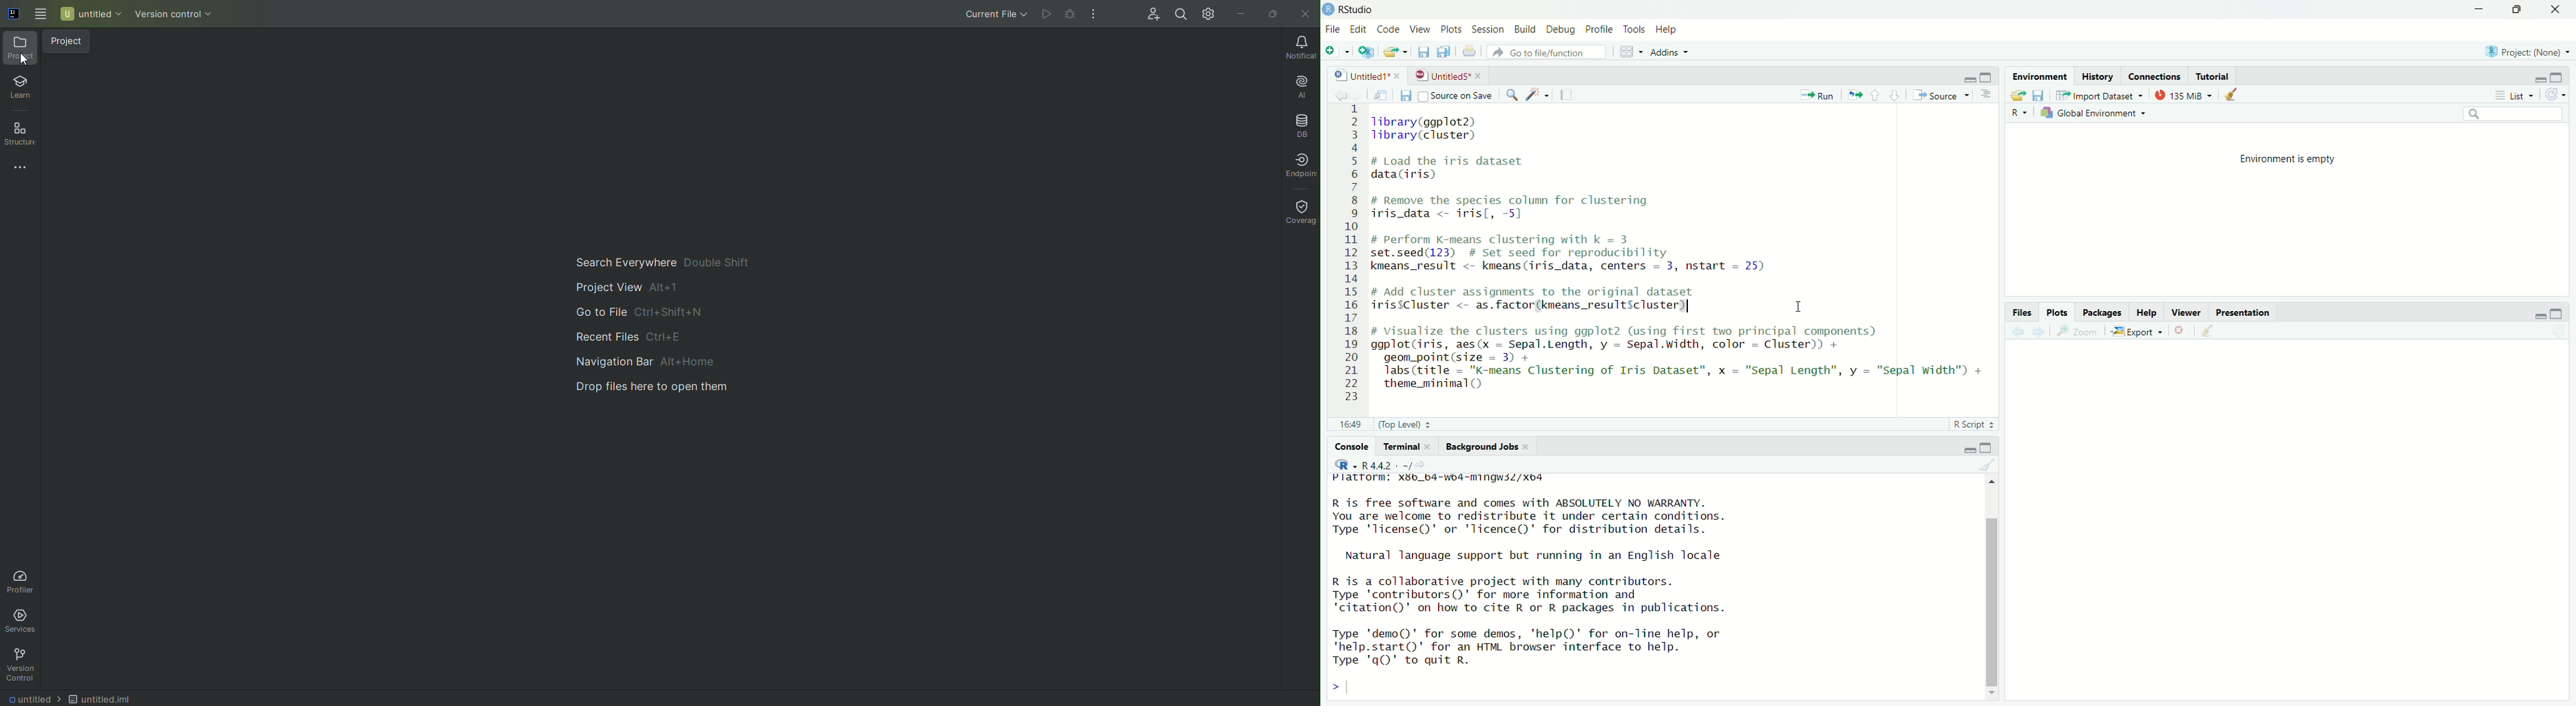  Describe the element at coordinates (1600, 28) in the screenshot. I see `profile` at that location.